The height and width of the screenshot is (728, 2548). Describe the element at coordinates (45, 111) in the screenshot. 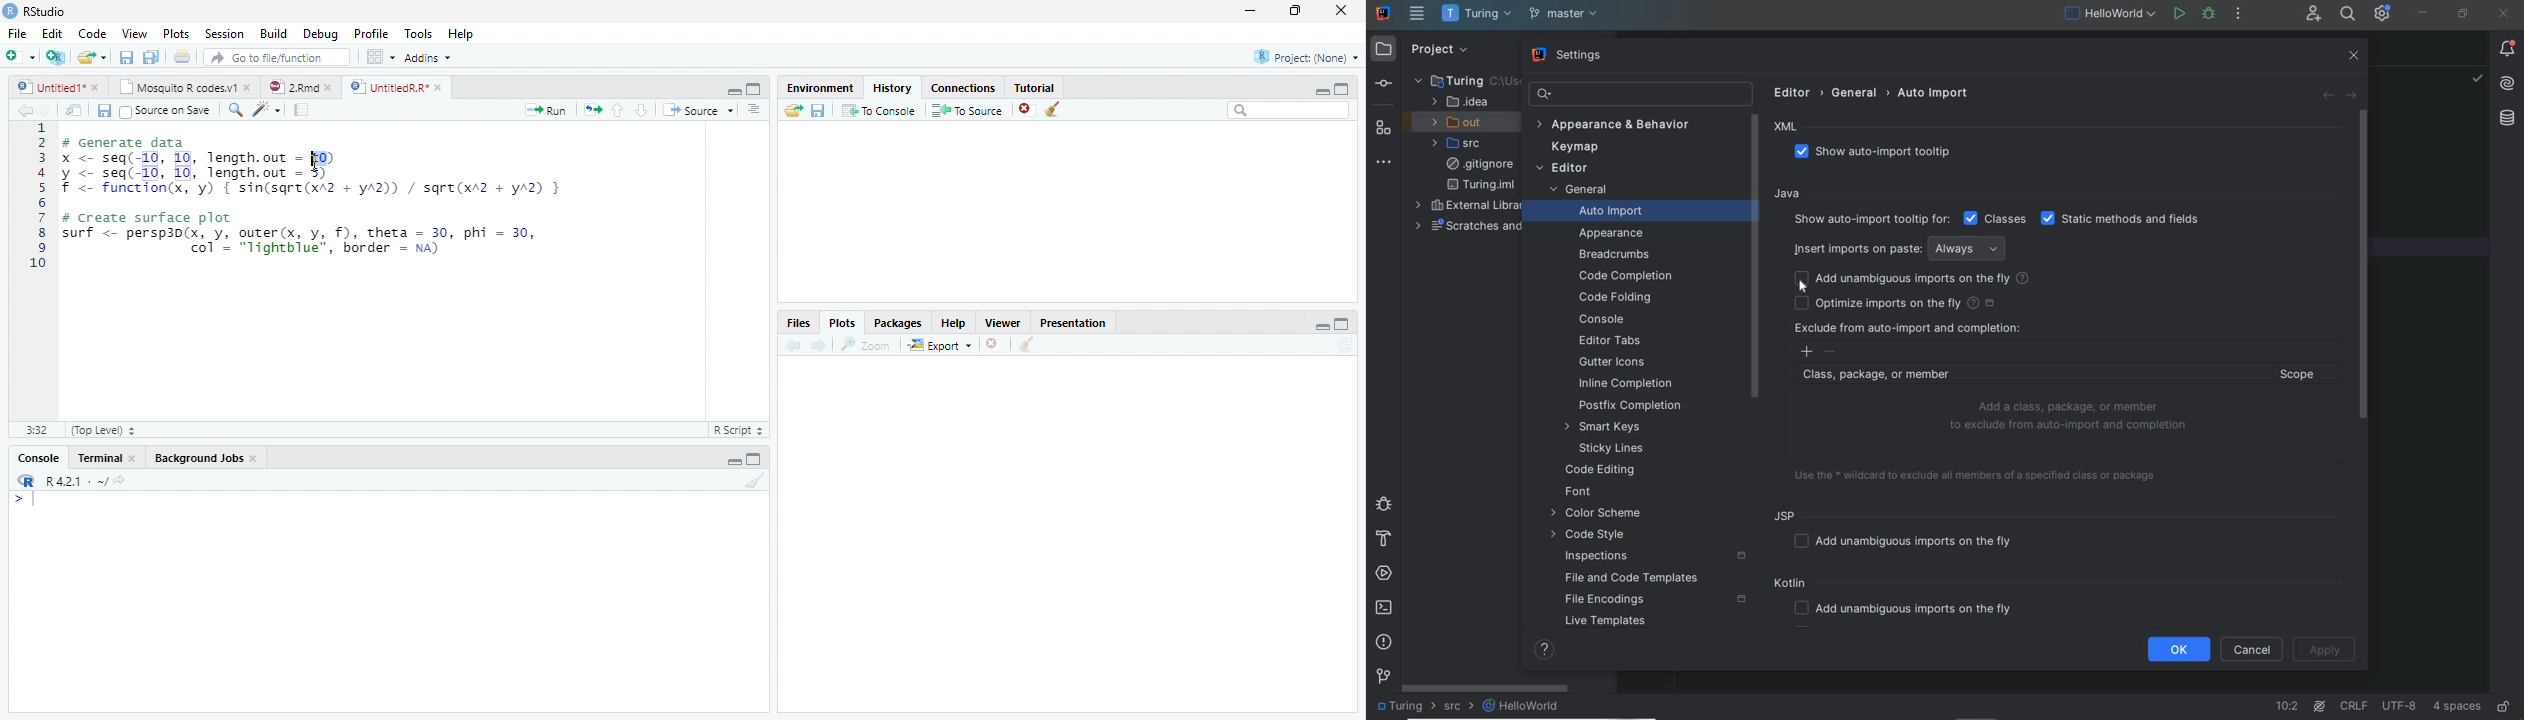

I see `Go forward to next source location` at that location.